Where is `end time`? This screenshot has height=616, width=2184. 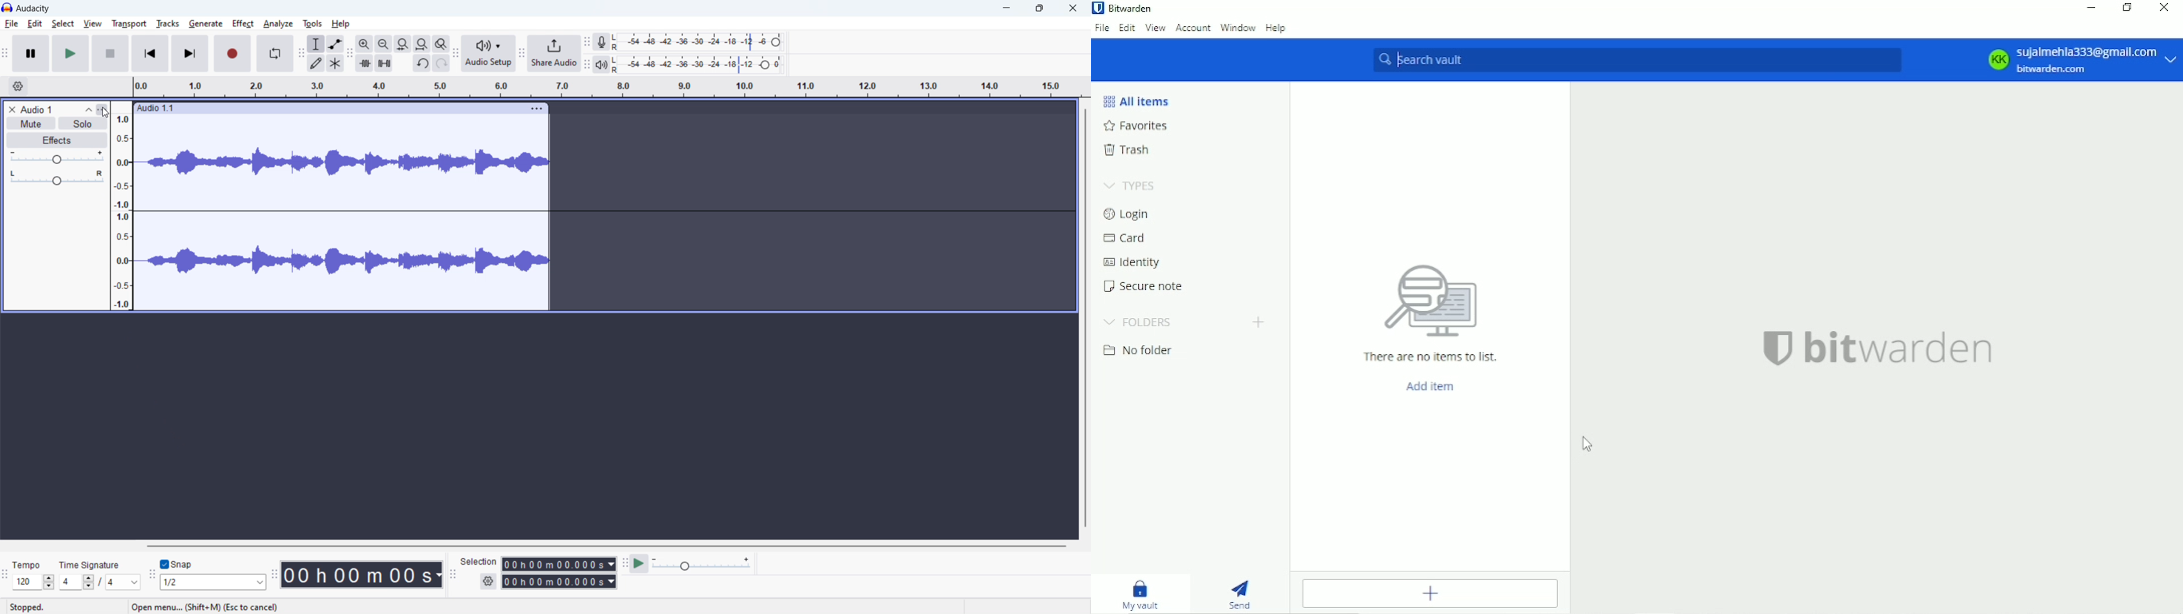
end time is located at coordinates (559, 582).